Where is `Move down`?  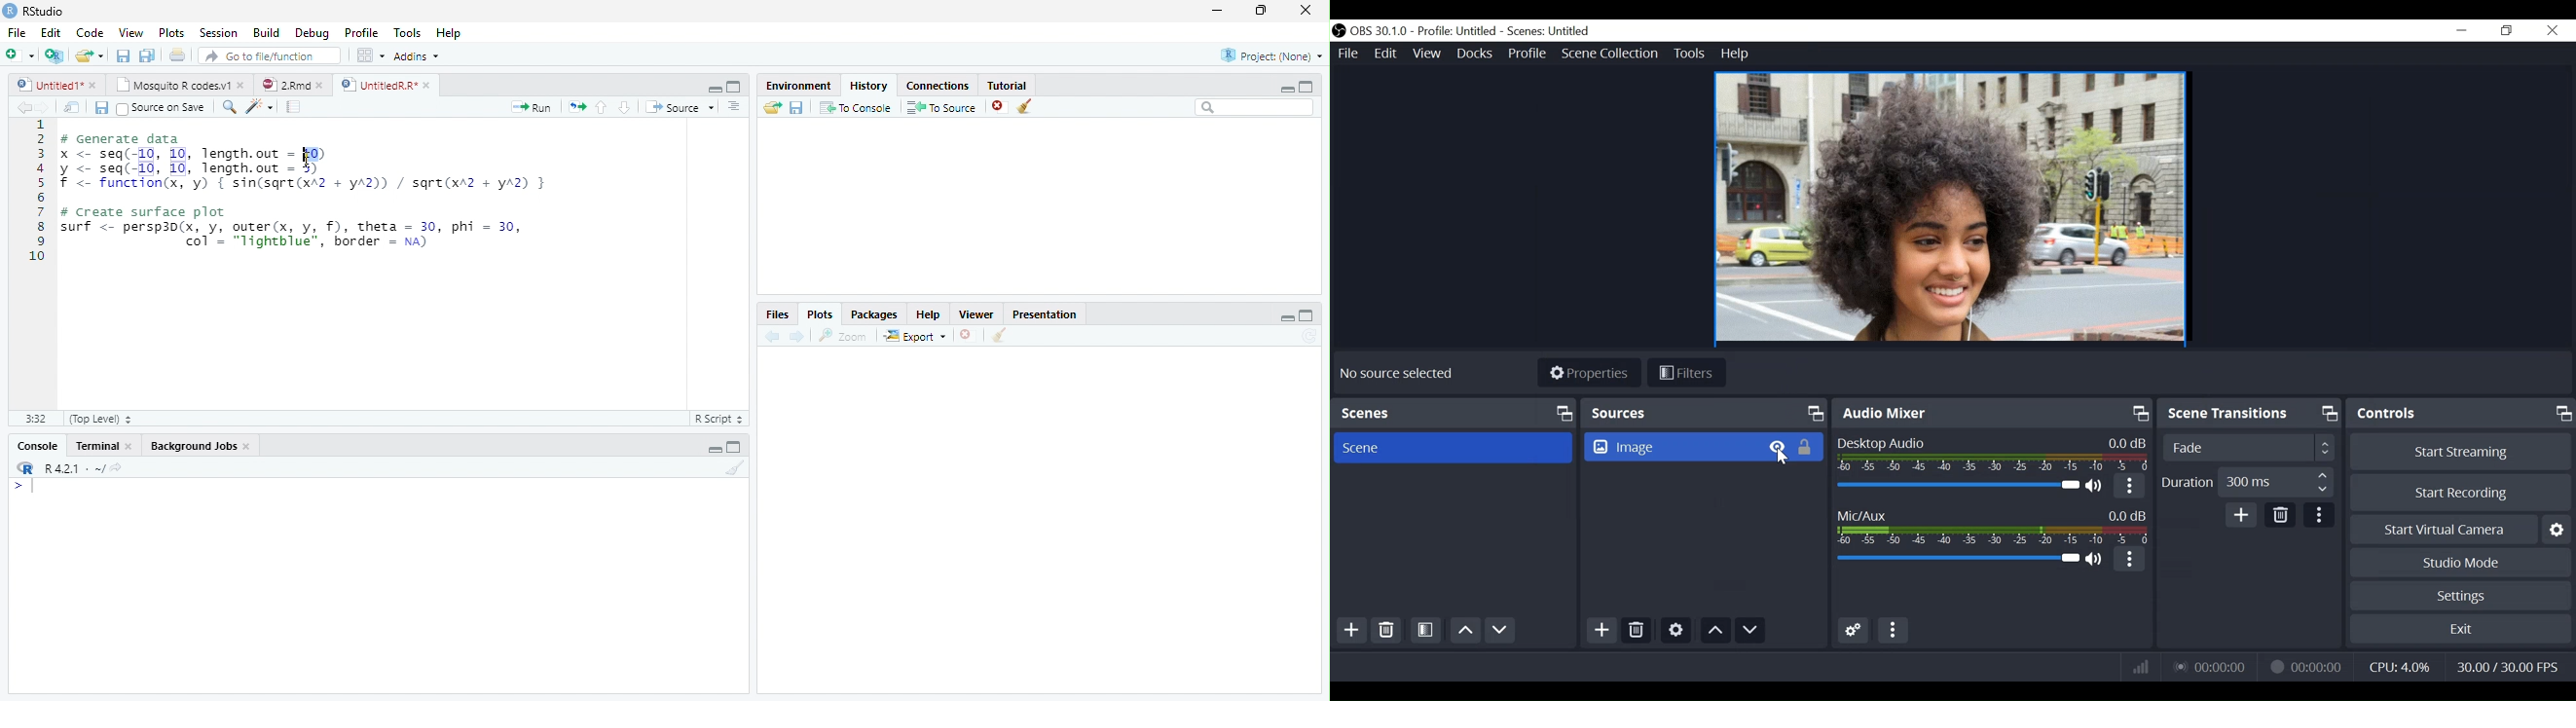 Move down is located at coordinates (1750, 630).